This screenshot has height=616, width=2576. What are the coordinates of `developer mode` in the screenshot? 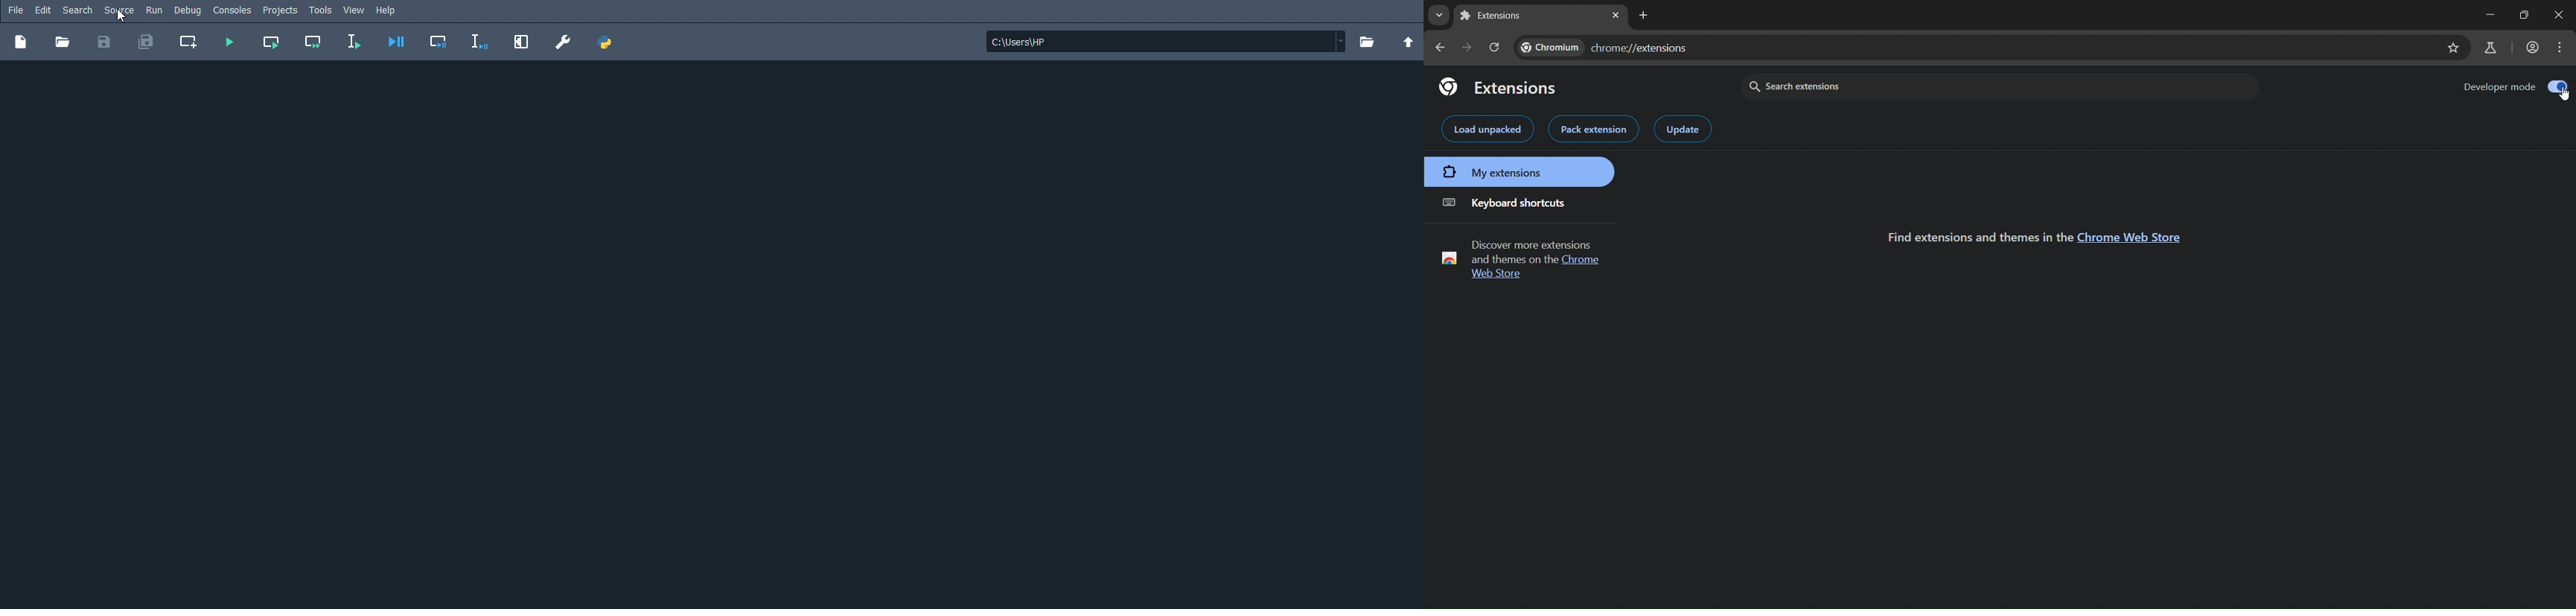 It's located at (2516, 86).